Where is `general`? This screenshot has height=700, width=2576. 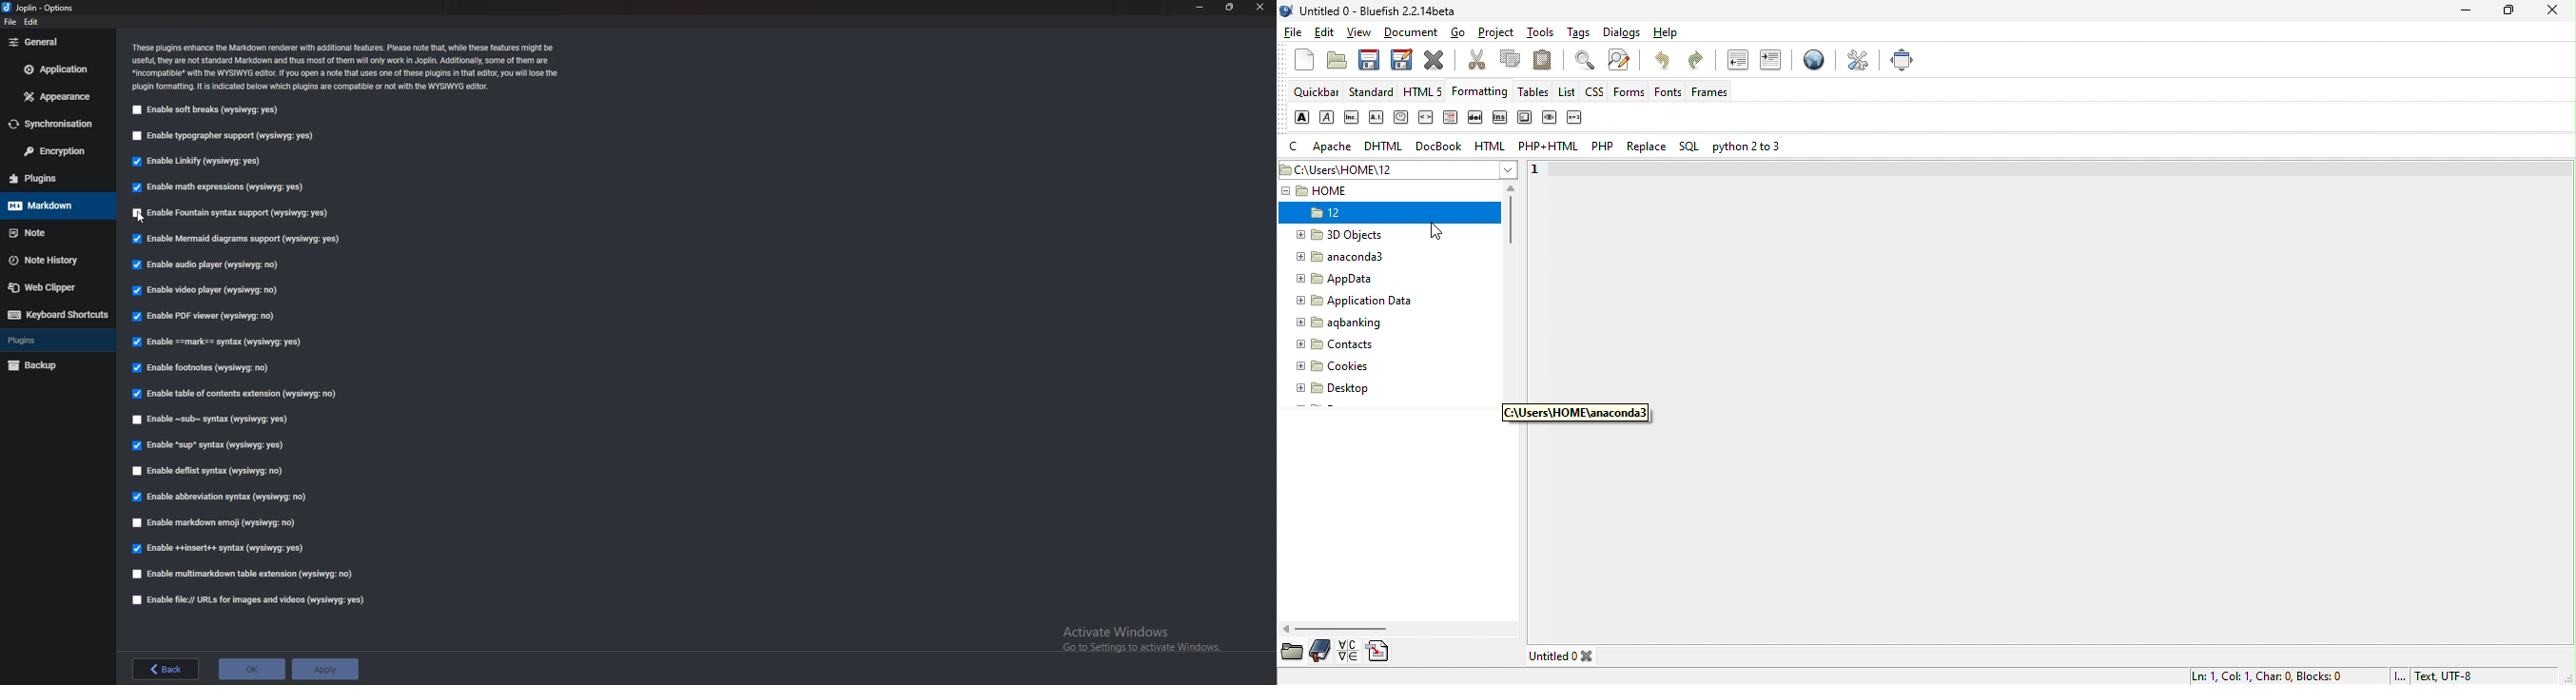 general is located at coordinates (59, 43).